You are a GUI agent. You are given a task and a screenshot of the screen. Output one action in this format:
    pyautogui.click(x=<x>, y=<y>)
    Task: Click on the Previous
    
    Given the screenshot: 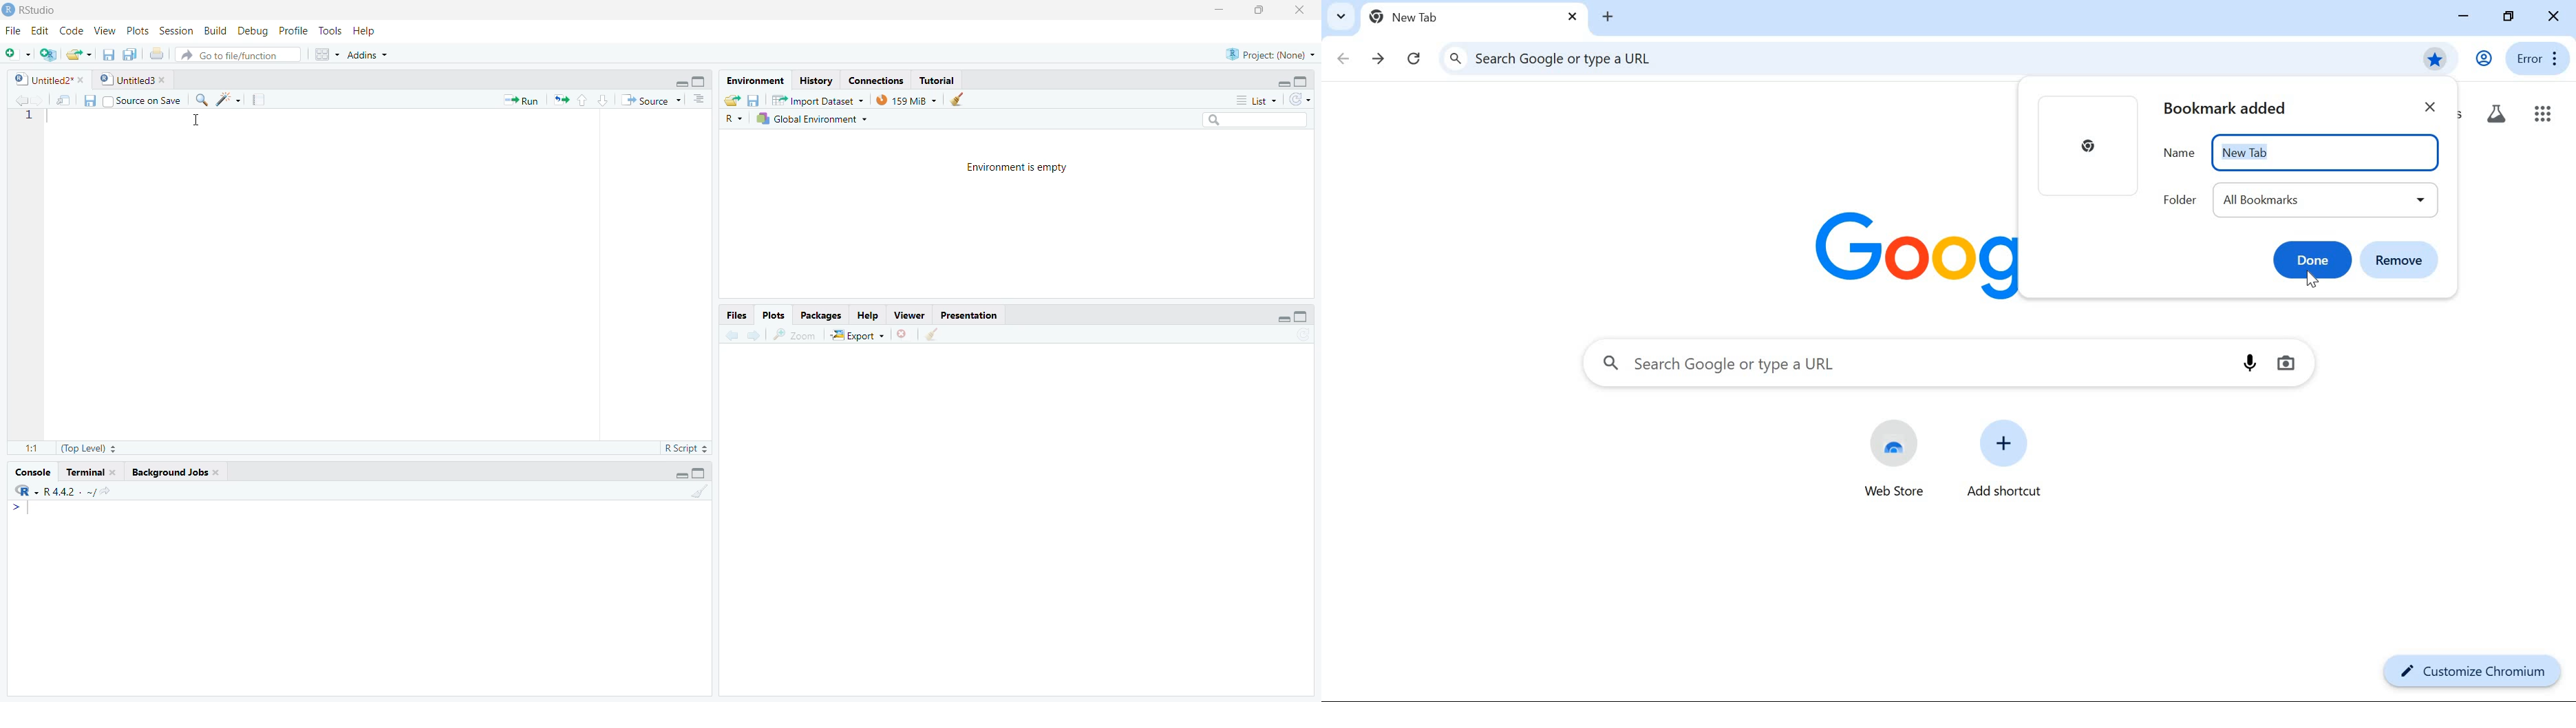 What is the action you would take?
    pyautogui.click(x=19, y=100)
    